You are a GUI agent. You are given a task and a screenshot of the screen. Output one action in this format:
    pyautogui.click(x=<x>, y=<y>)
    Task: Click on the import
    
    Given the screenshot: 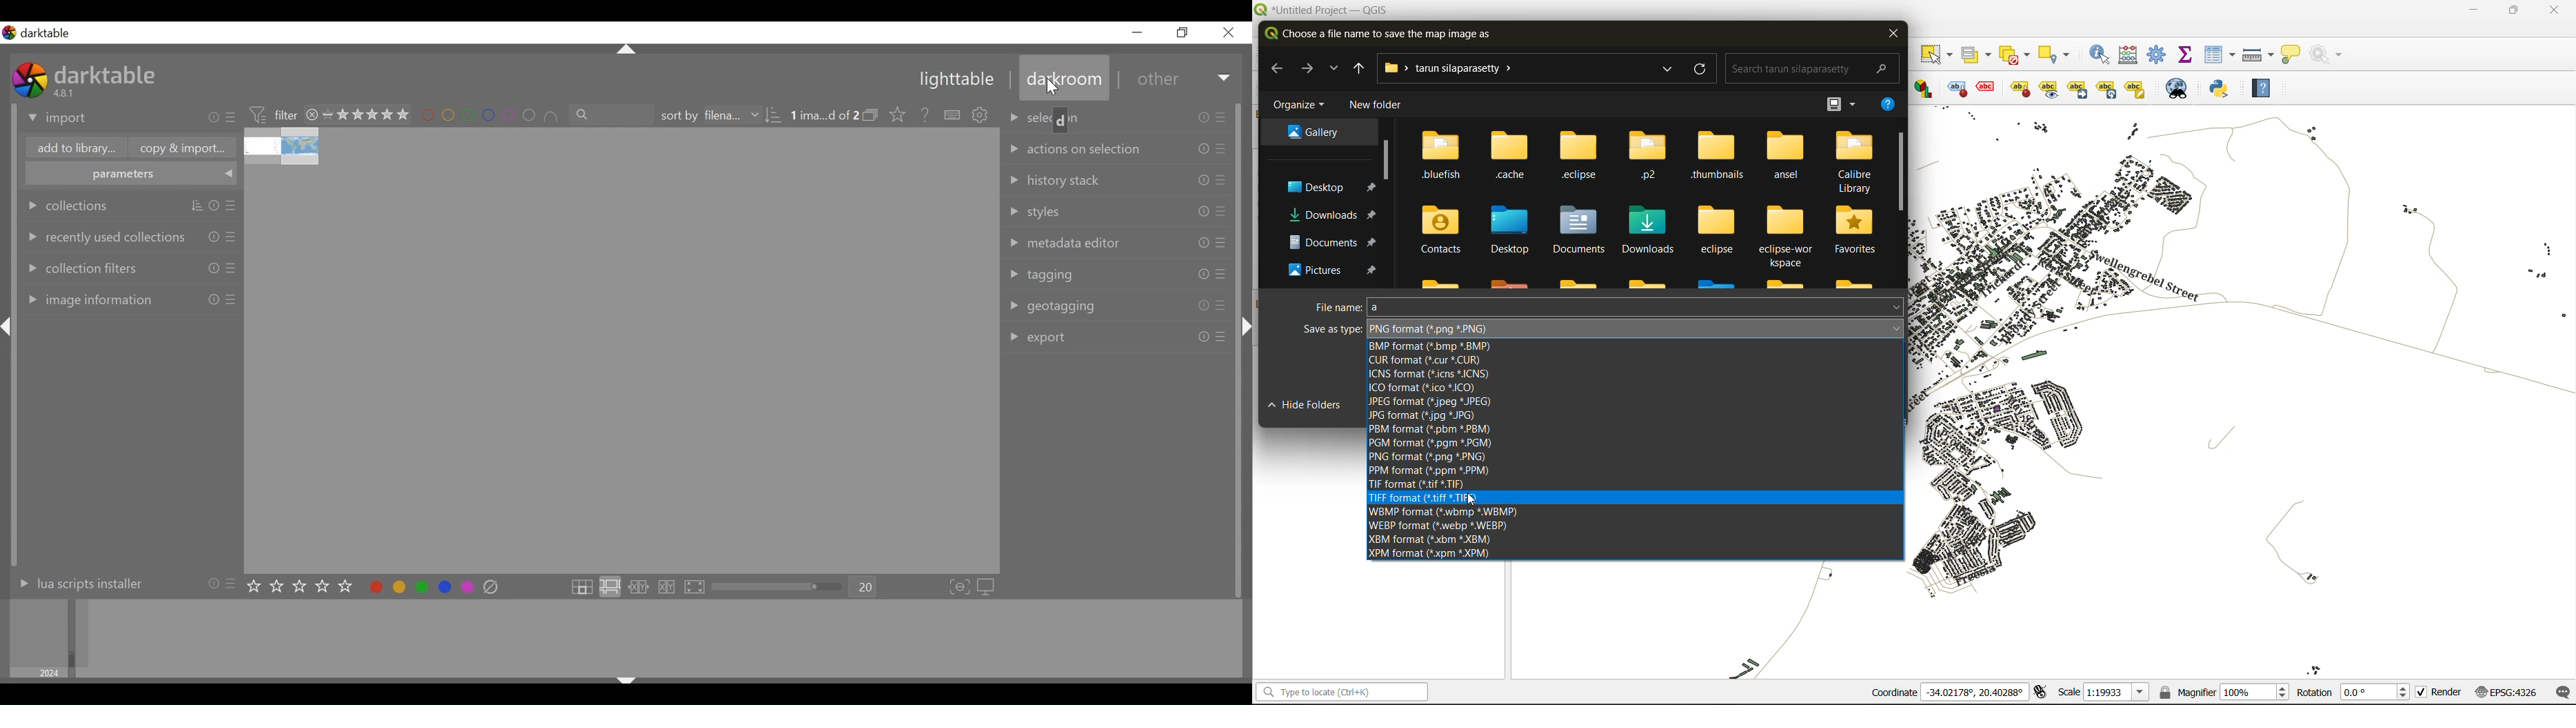 What is the action you would take?
    pyautogui.click(x=128, y=118)
    